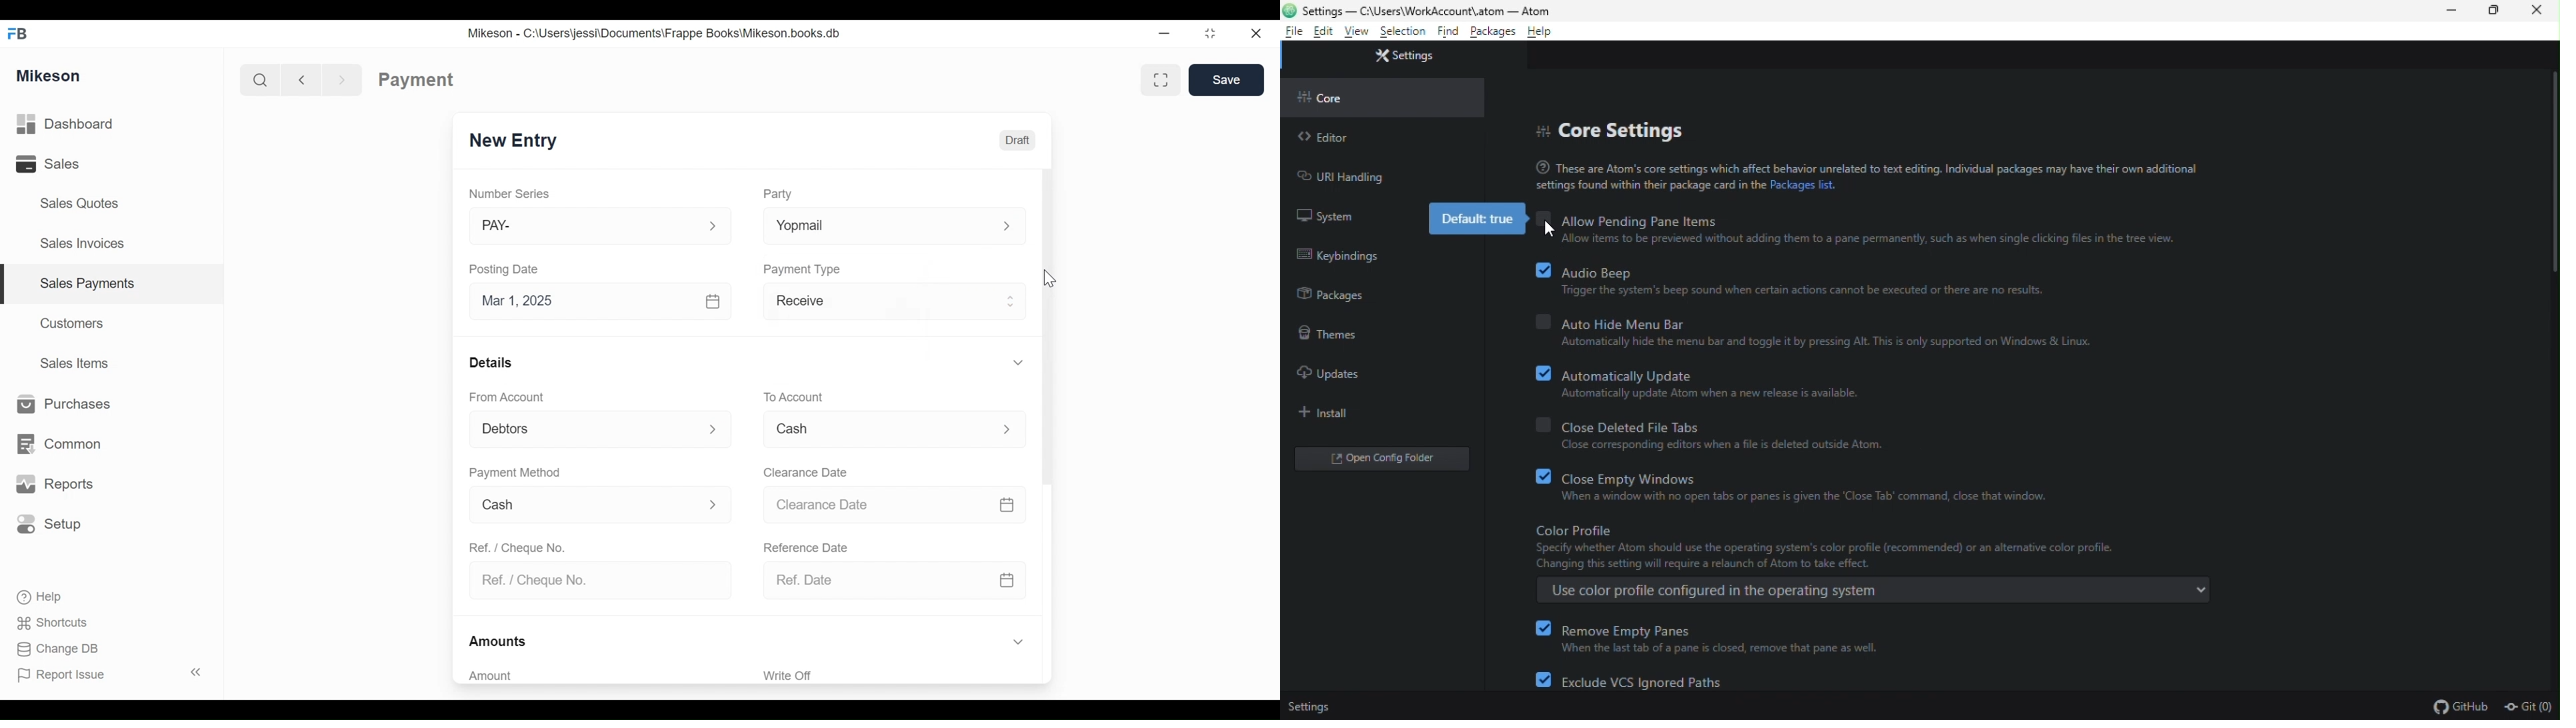  Describe the element at coordinates (1254, 31) in the screenshot. I see `Close` at that location.